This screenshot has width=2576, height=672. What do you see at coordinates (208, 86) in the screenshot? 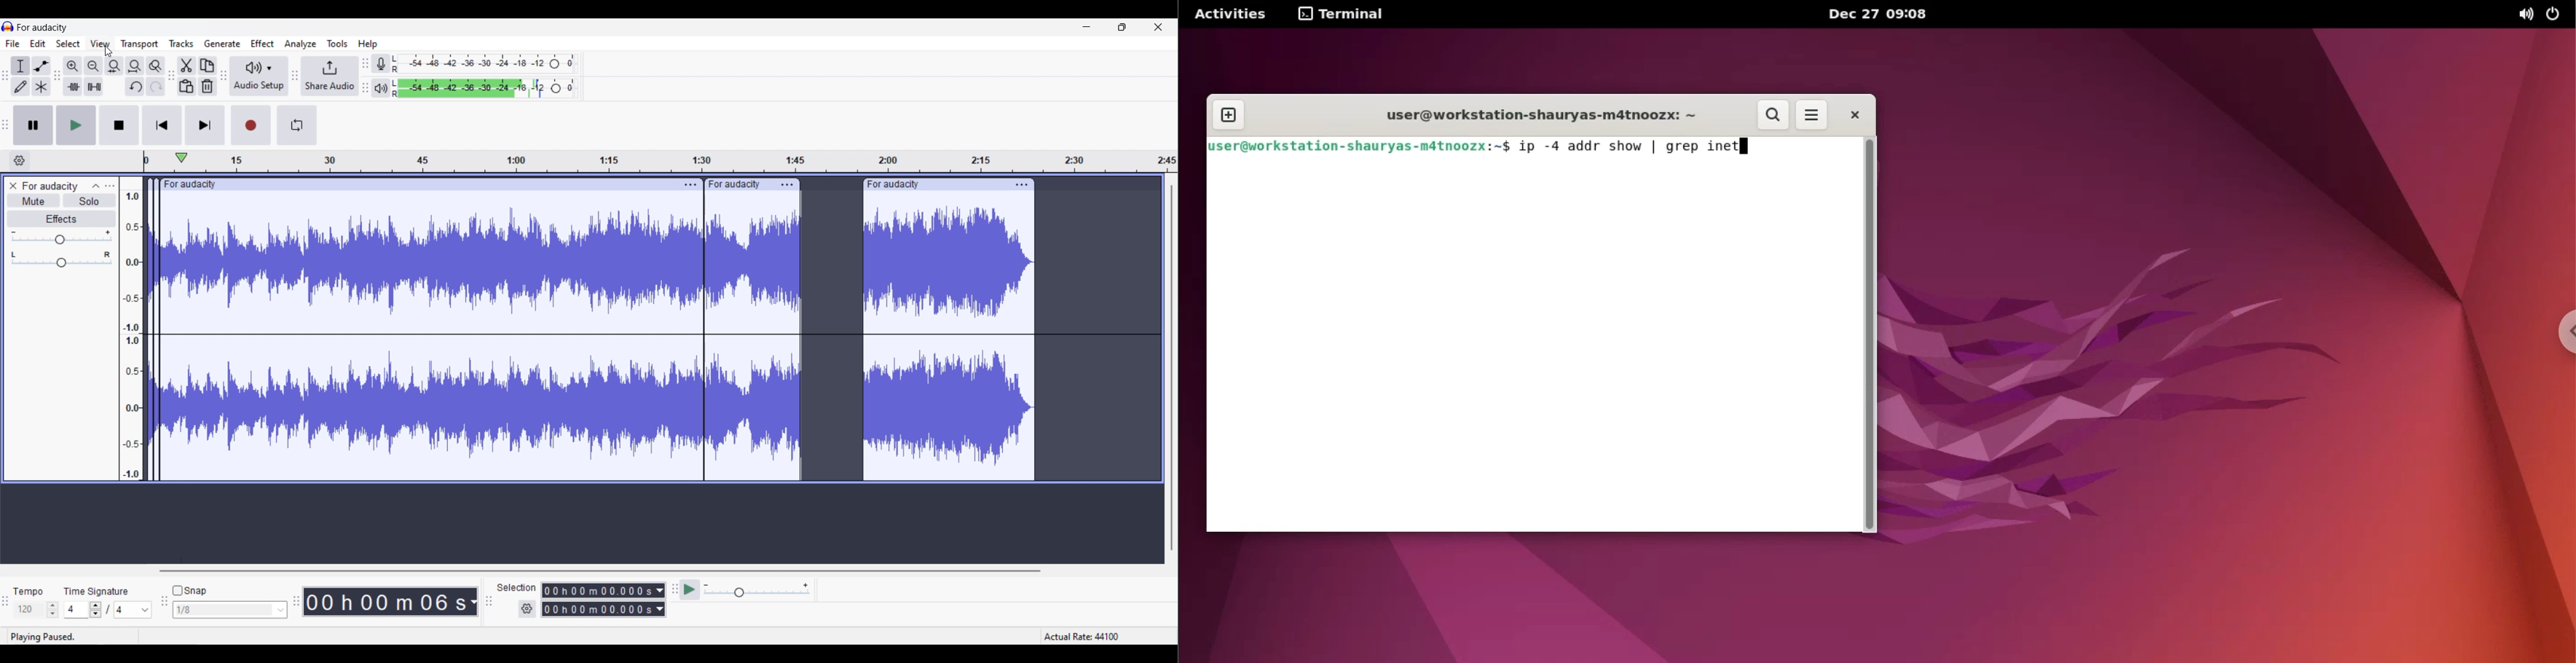
I see `Delete` at bounding box center [208, 86].